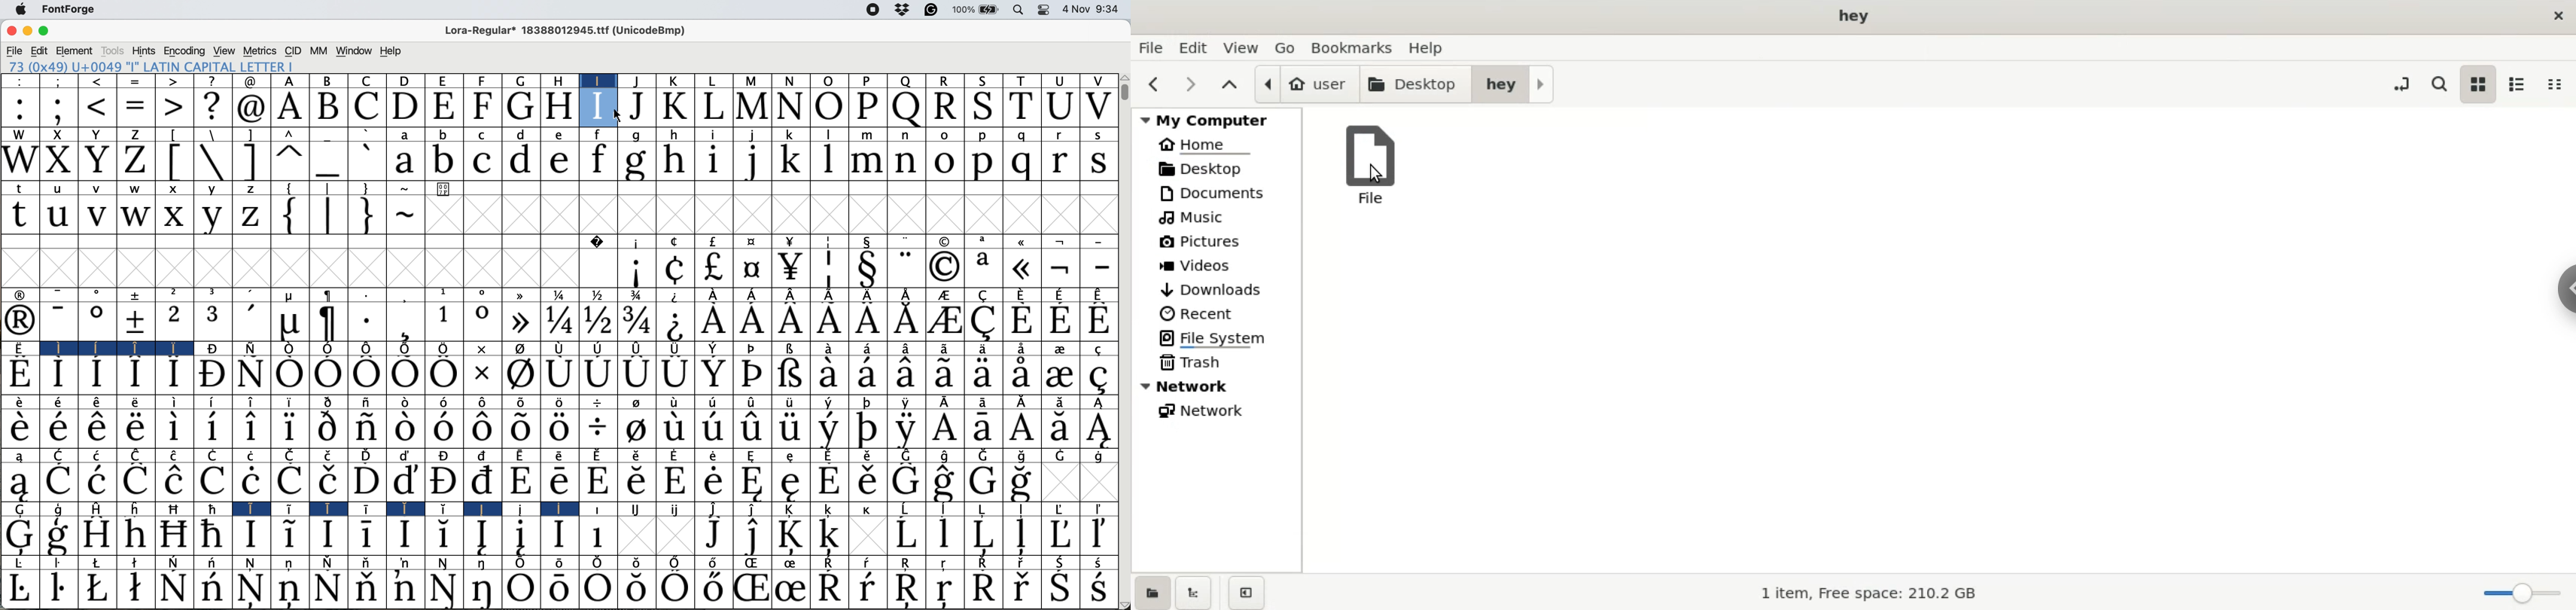 The height and width of the screenshot is (616, 2576). What do you see at coordinates (674, 374) in the screenshot?
I see `Symbol` at bounding box center [674, 374].